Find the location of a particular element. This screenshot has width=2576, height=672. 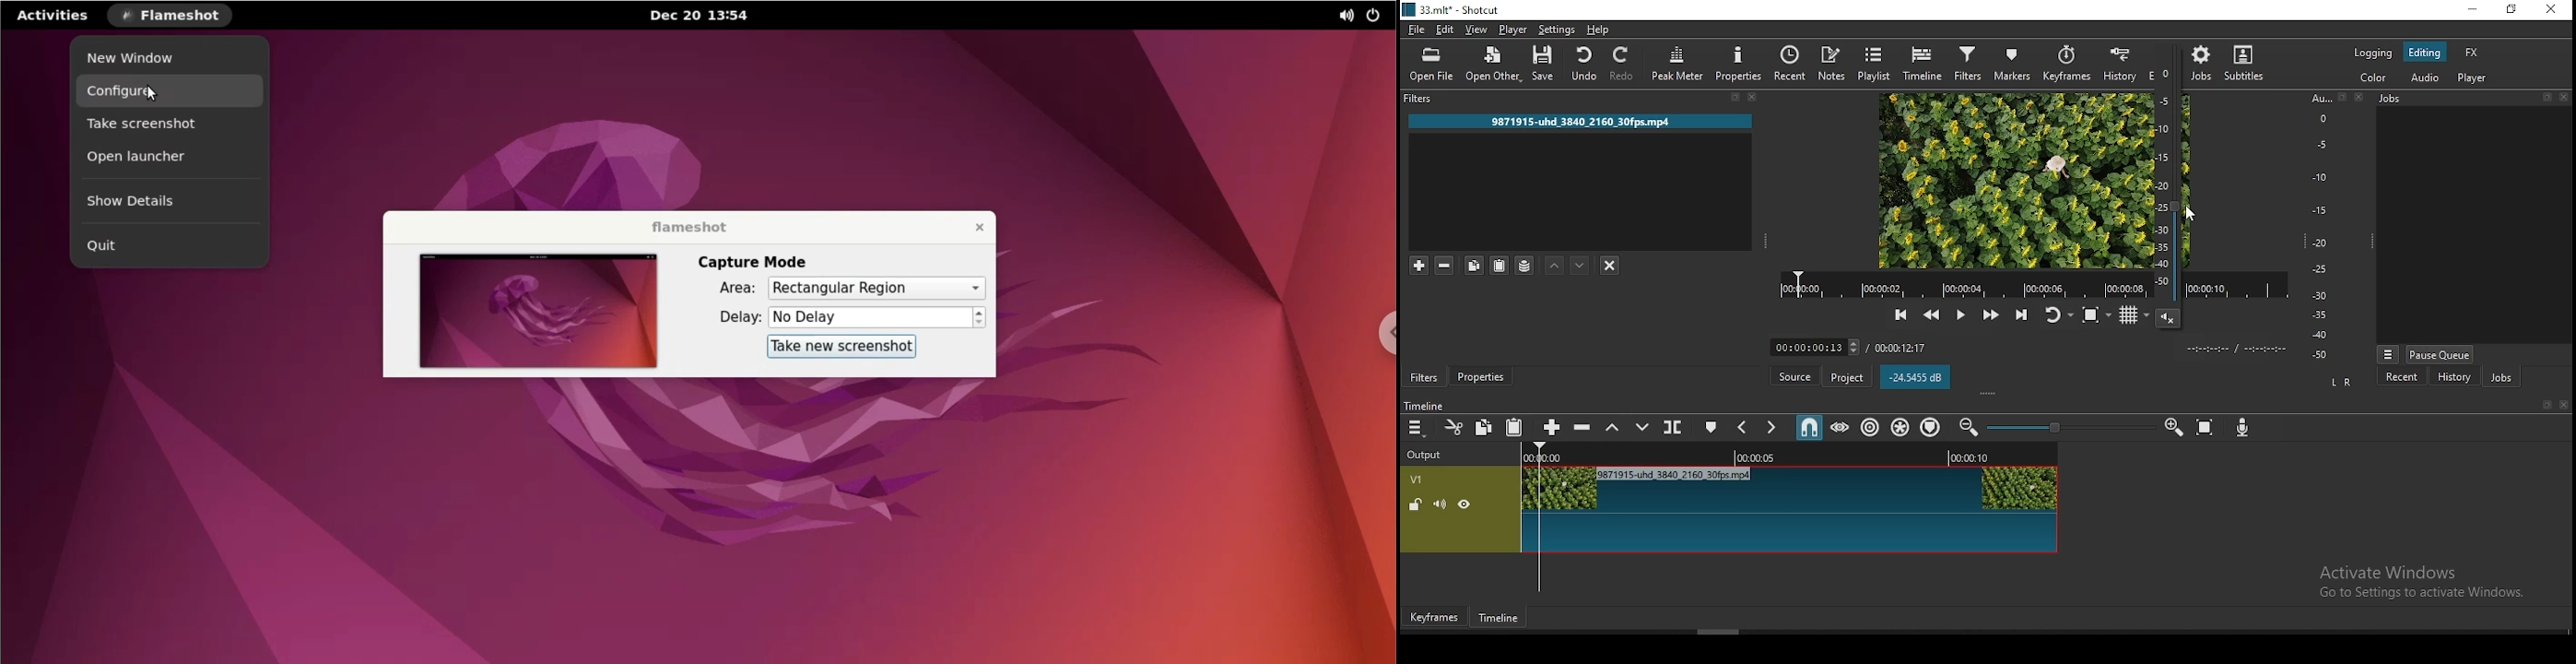

video volume control is located at coordinates (2166, 193).